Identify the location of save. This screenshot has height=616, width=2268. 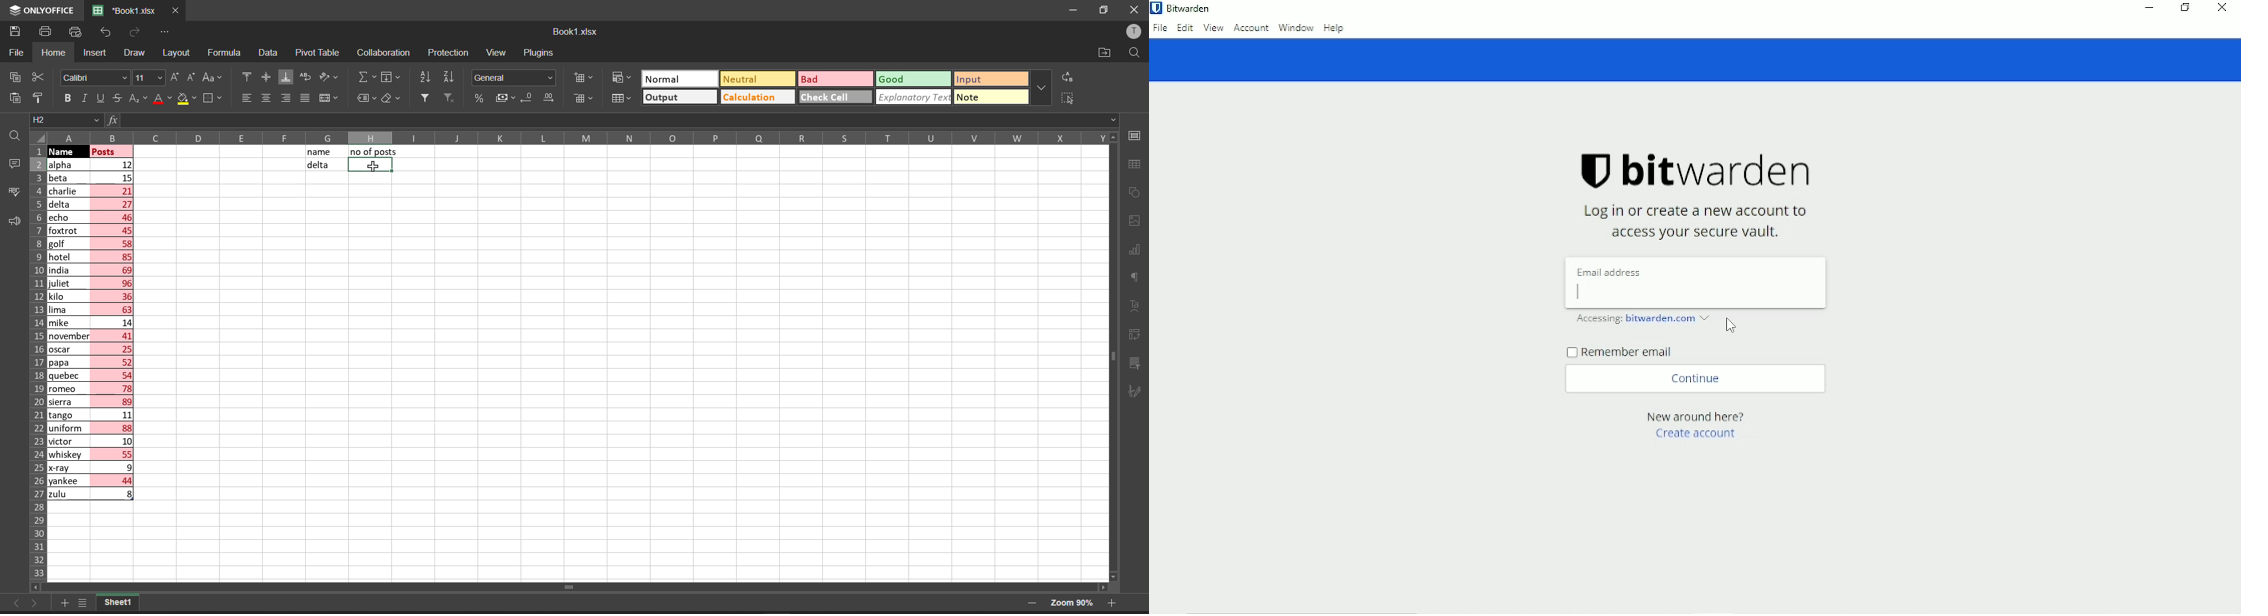
(14, 32).